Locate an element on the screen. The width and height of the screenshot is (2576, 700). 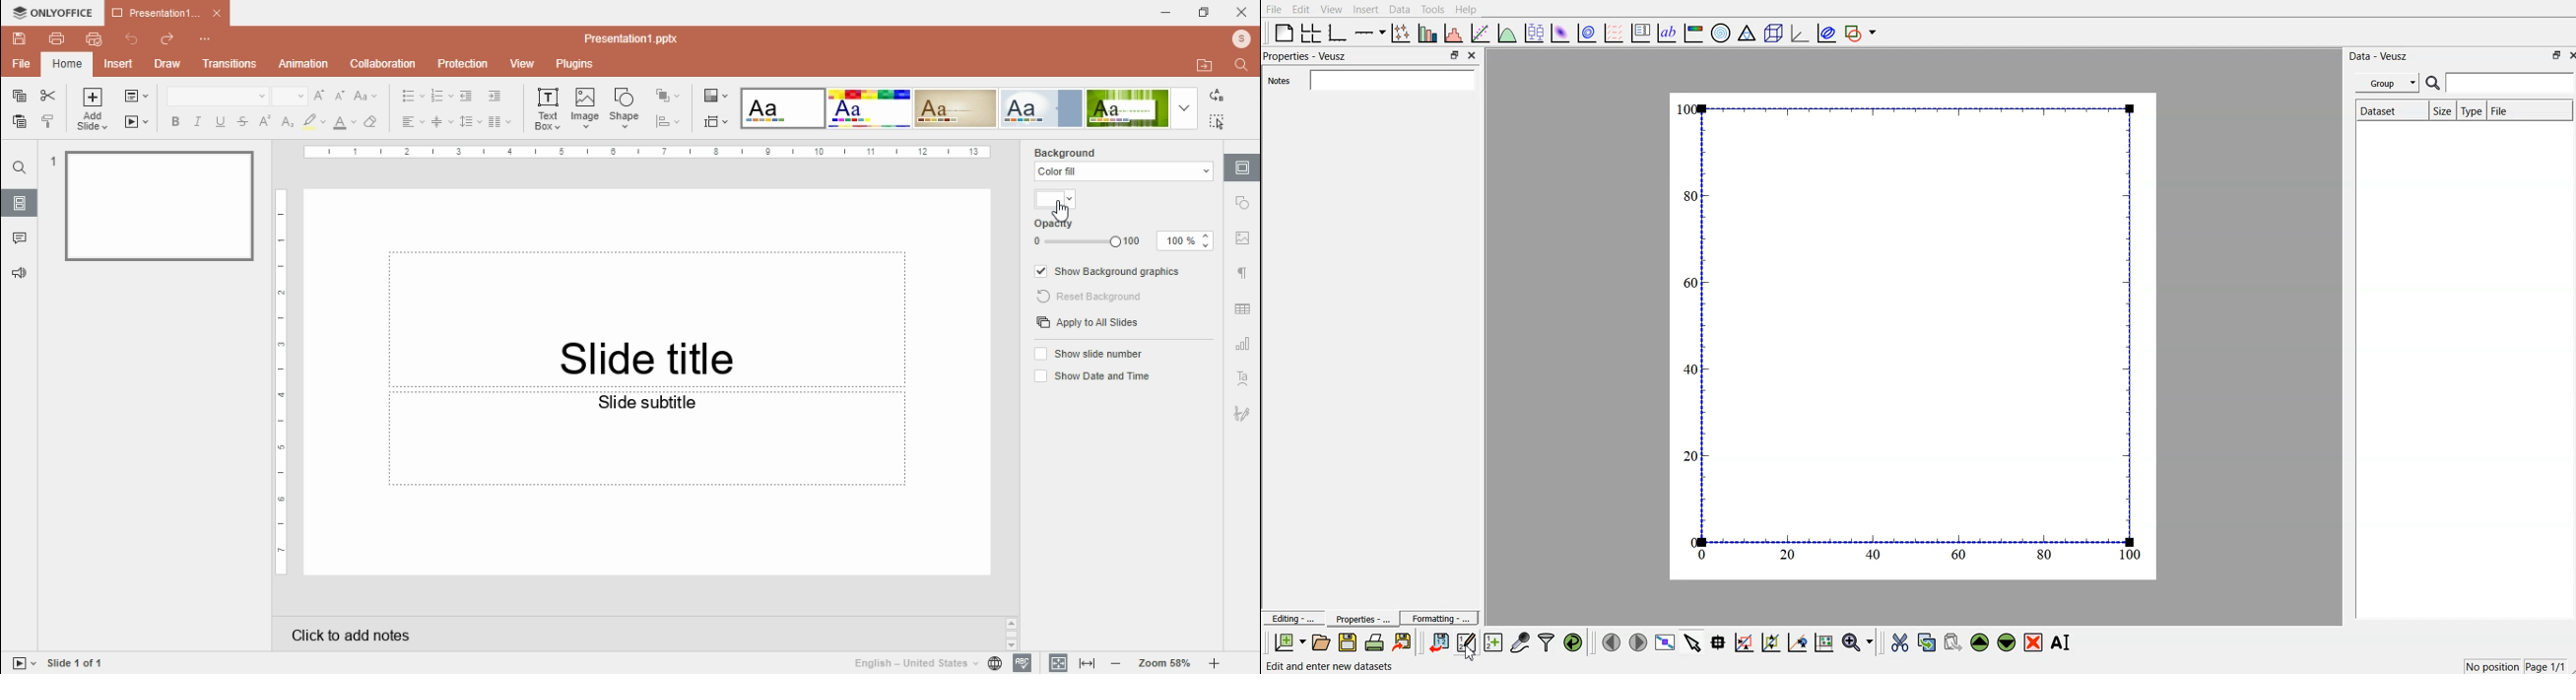
superscript is located at coordinates (266, 121).